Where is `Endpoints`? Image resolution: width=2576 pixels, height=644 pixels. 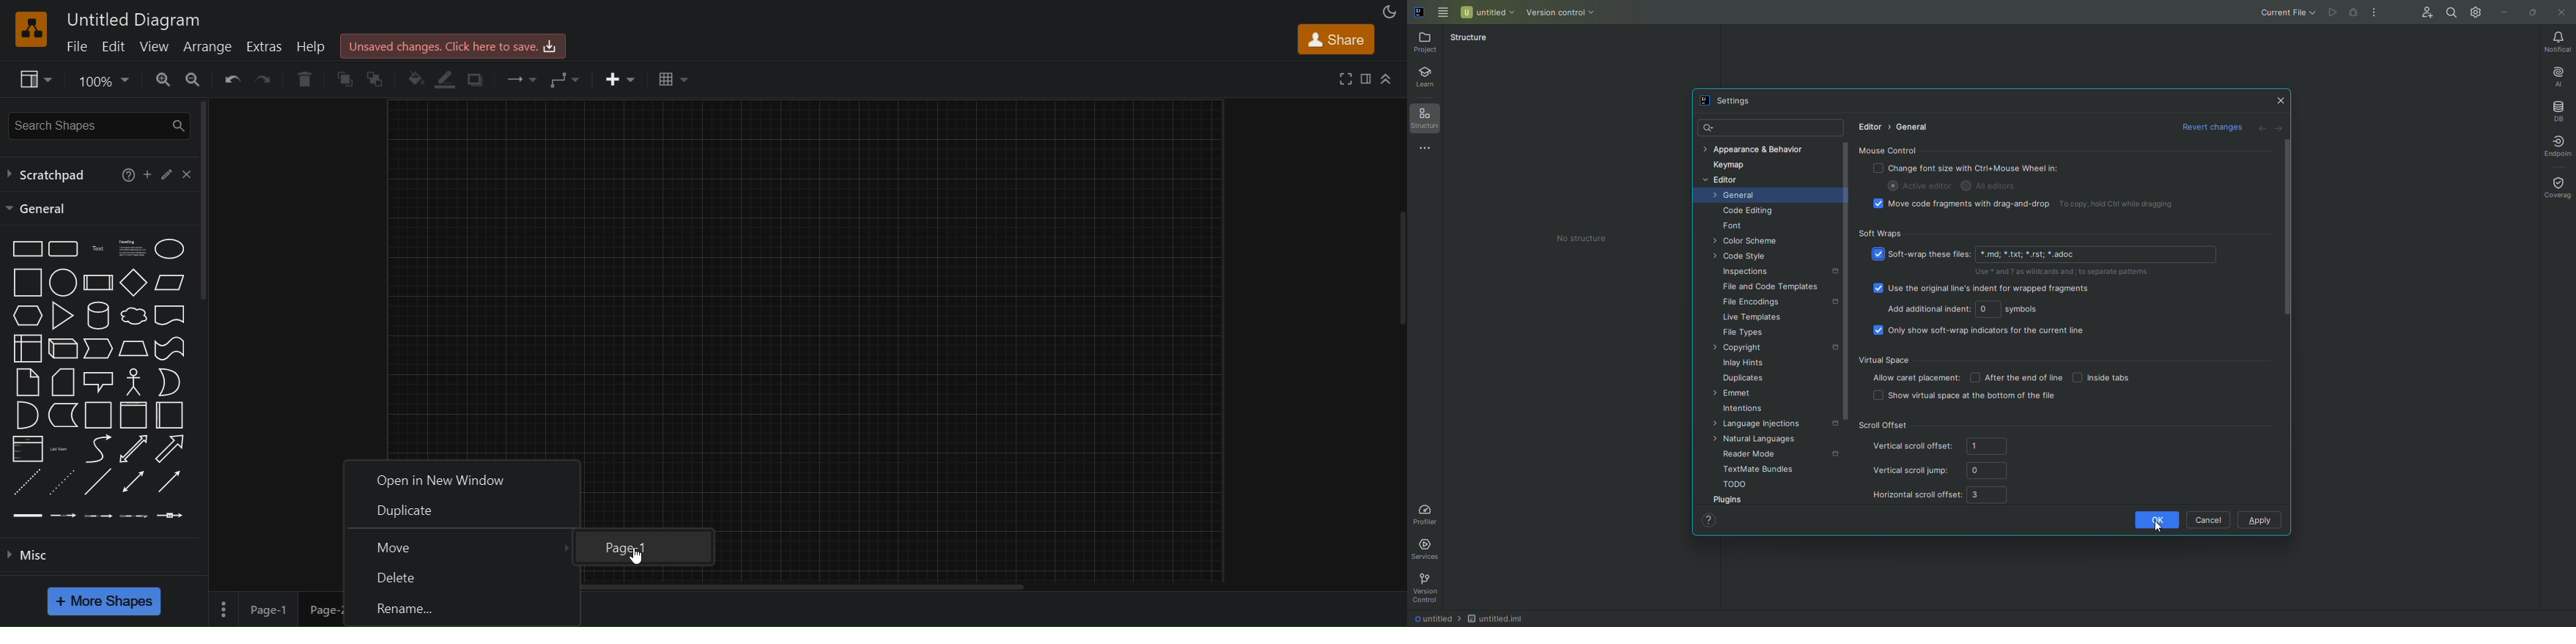
Endpoints is located at coordinates (2558, 145).